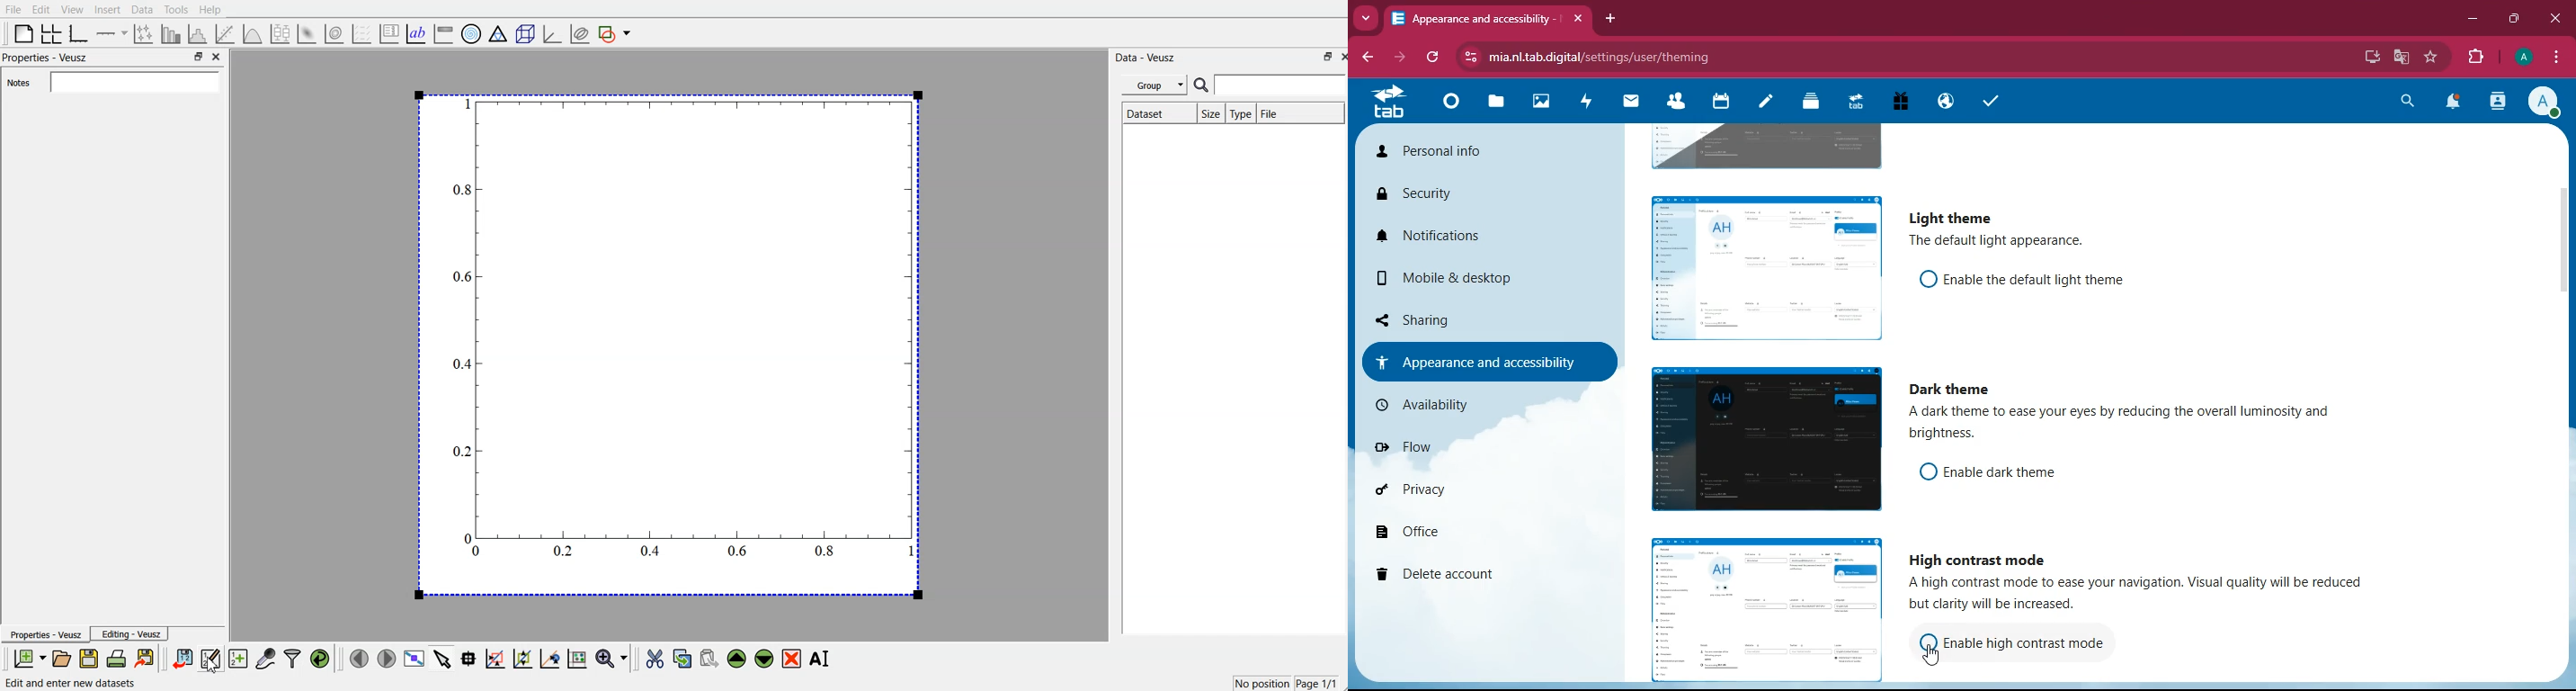 Image resolution: width=2576 pixels, height=700 pixels. I want to click on high contrast, so click(1978, 557).